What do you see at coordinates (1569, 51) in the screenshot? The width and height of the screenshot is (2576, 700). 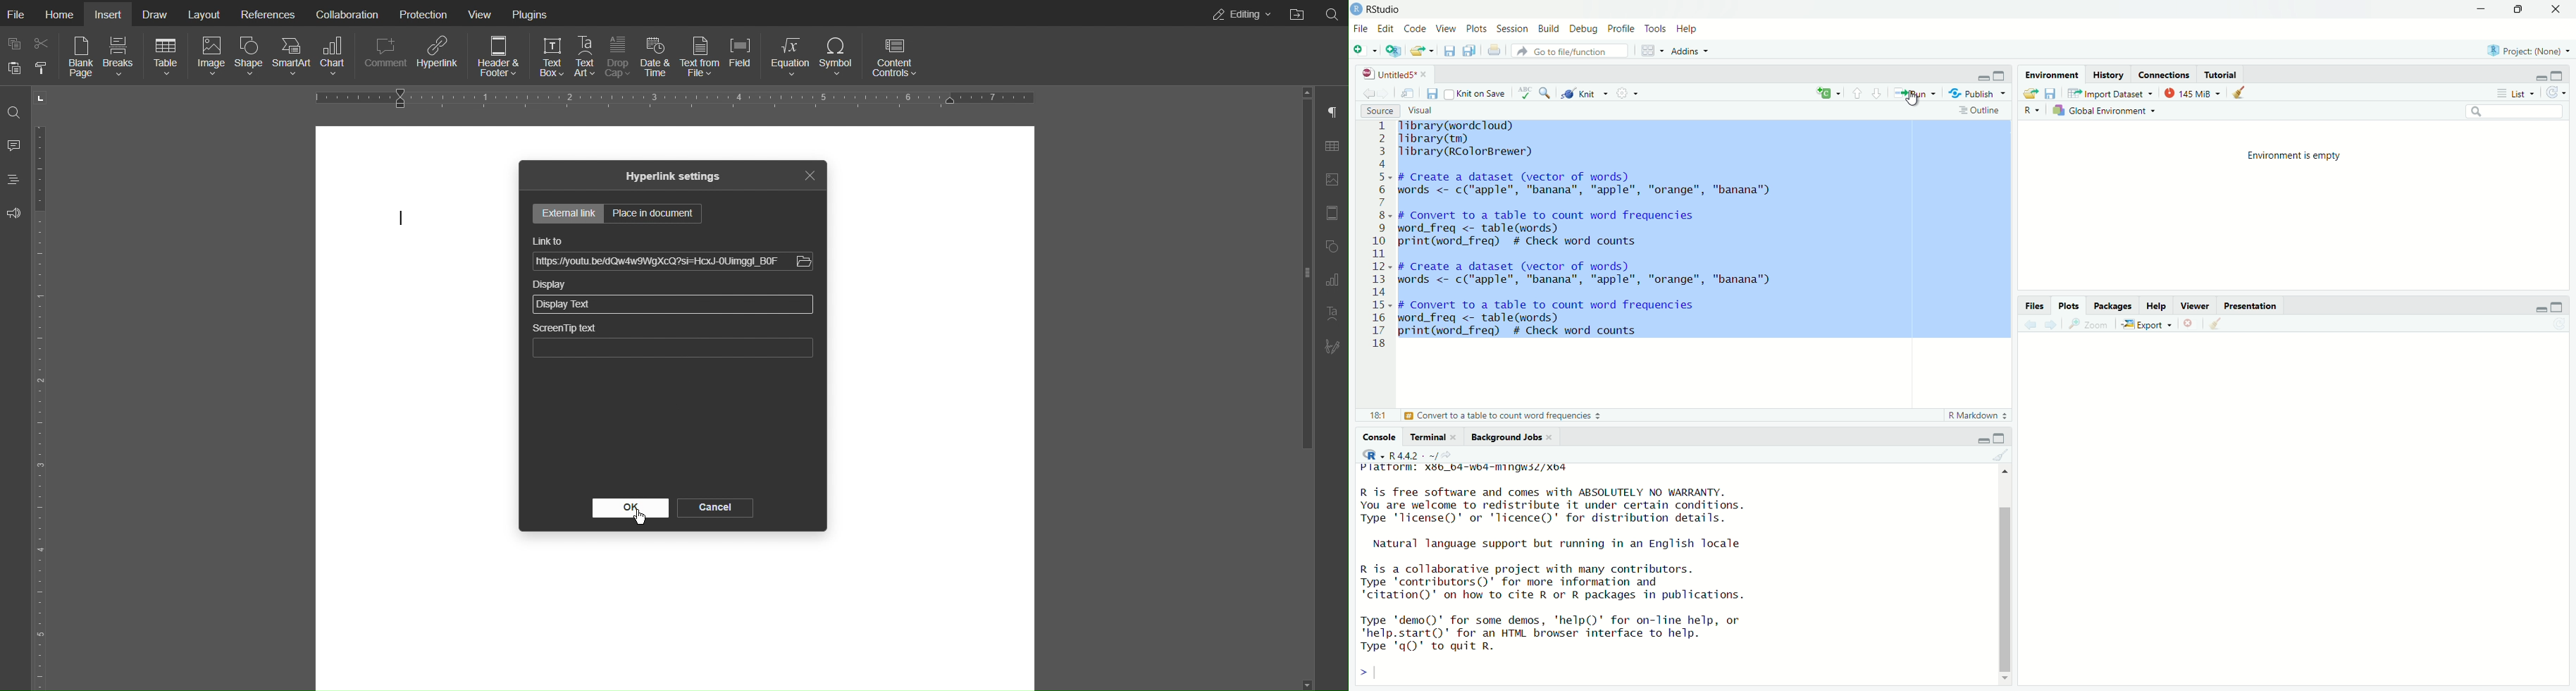 I see `Go to the file/function` at bounding box center [1569, 51].